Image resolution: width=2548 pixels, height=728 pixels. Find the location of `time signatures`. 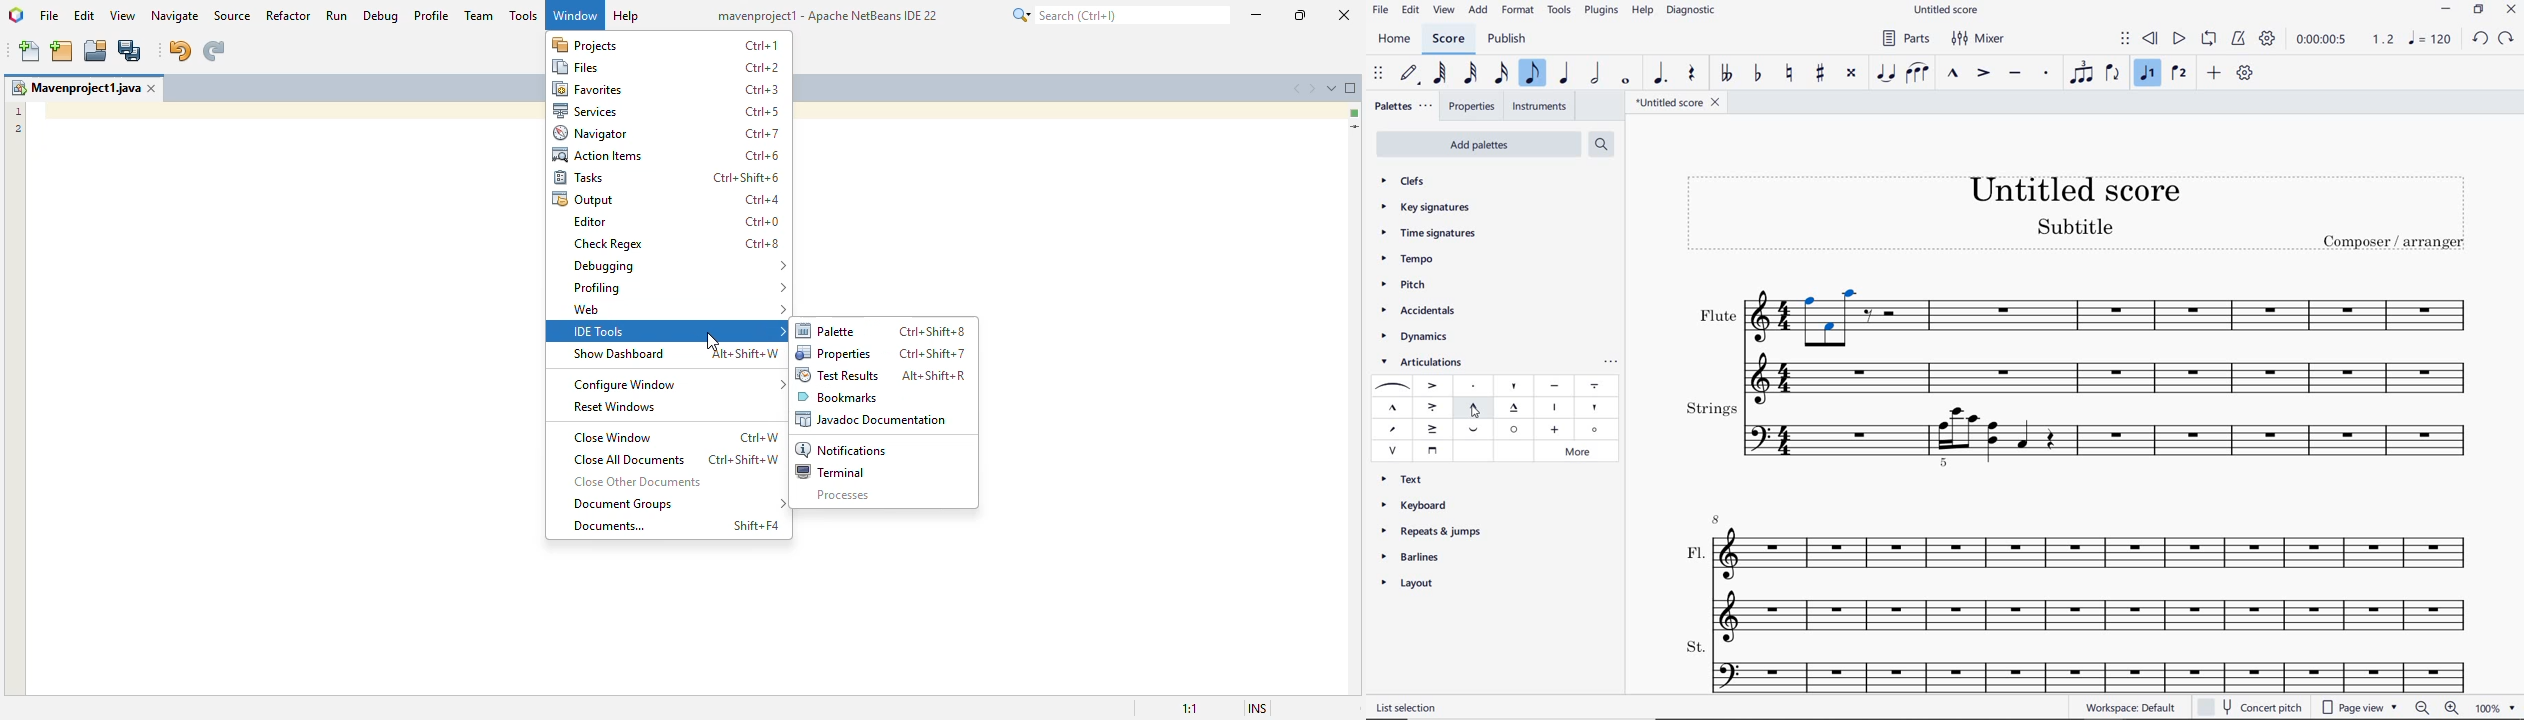

time signatures is located at coordinates (1427, 232).